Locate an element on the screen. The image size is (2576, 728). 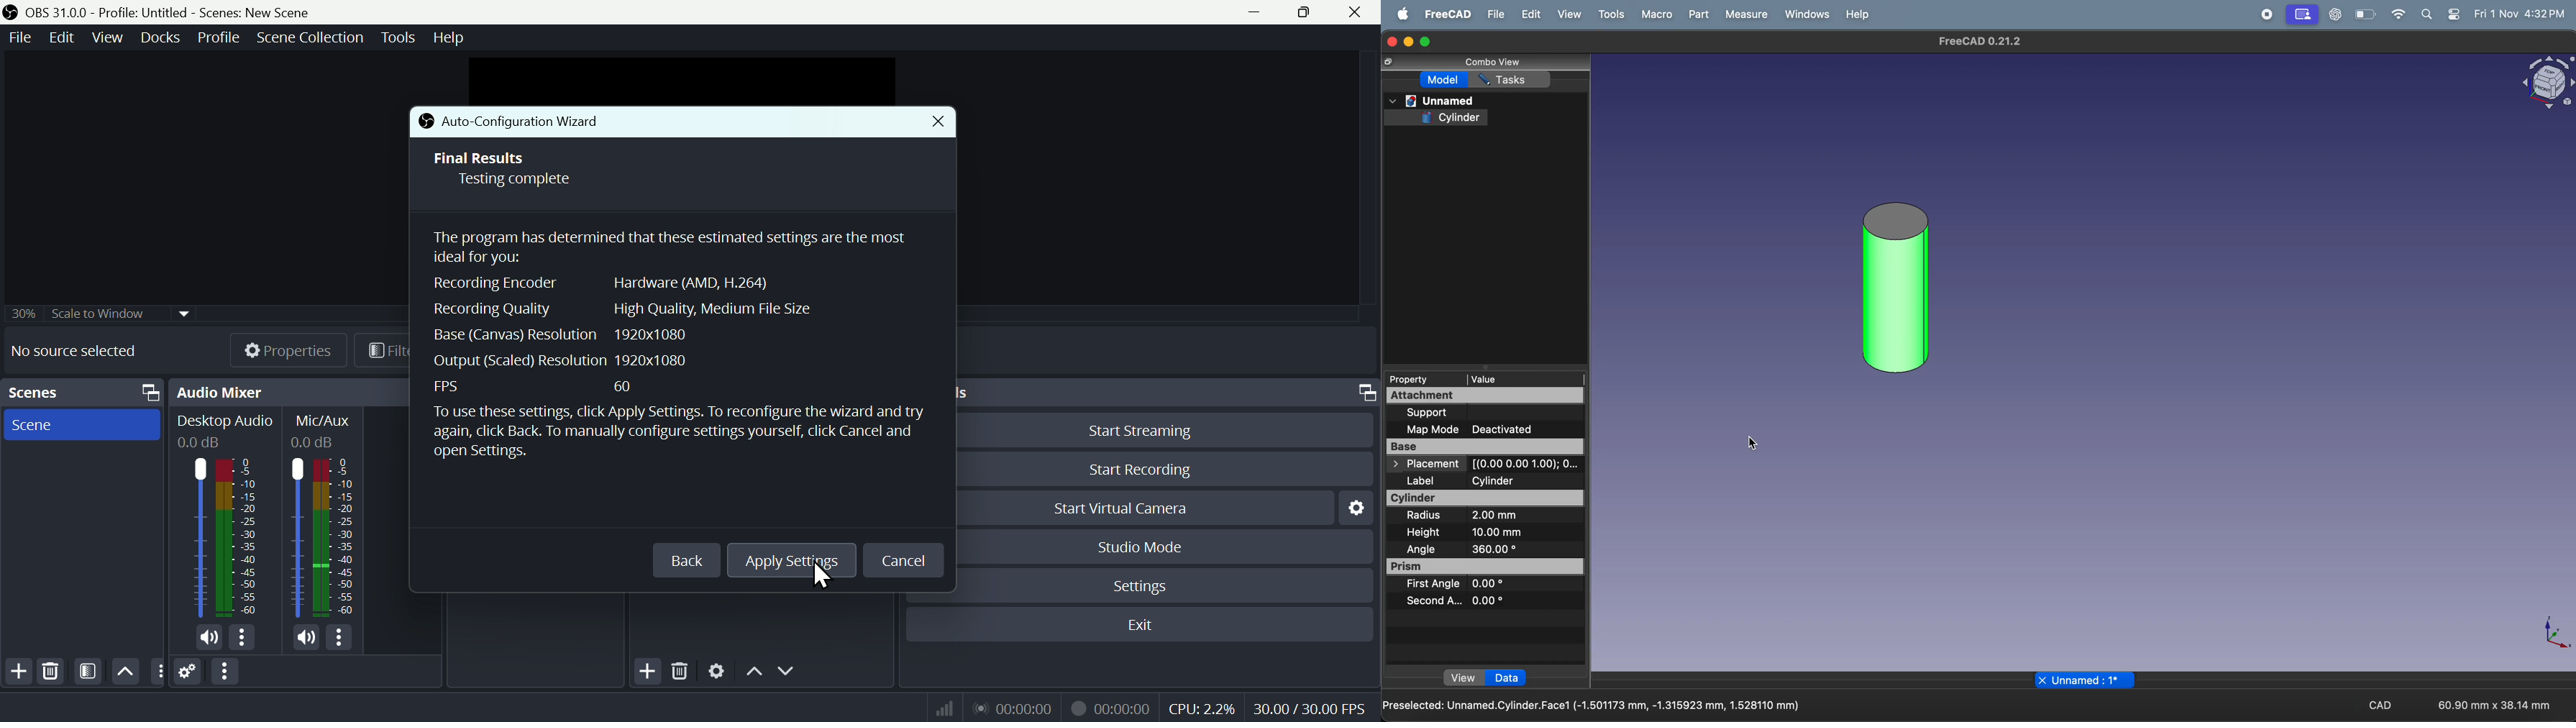
model is located at coordinates (1444, 80).